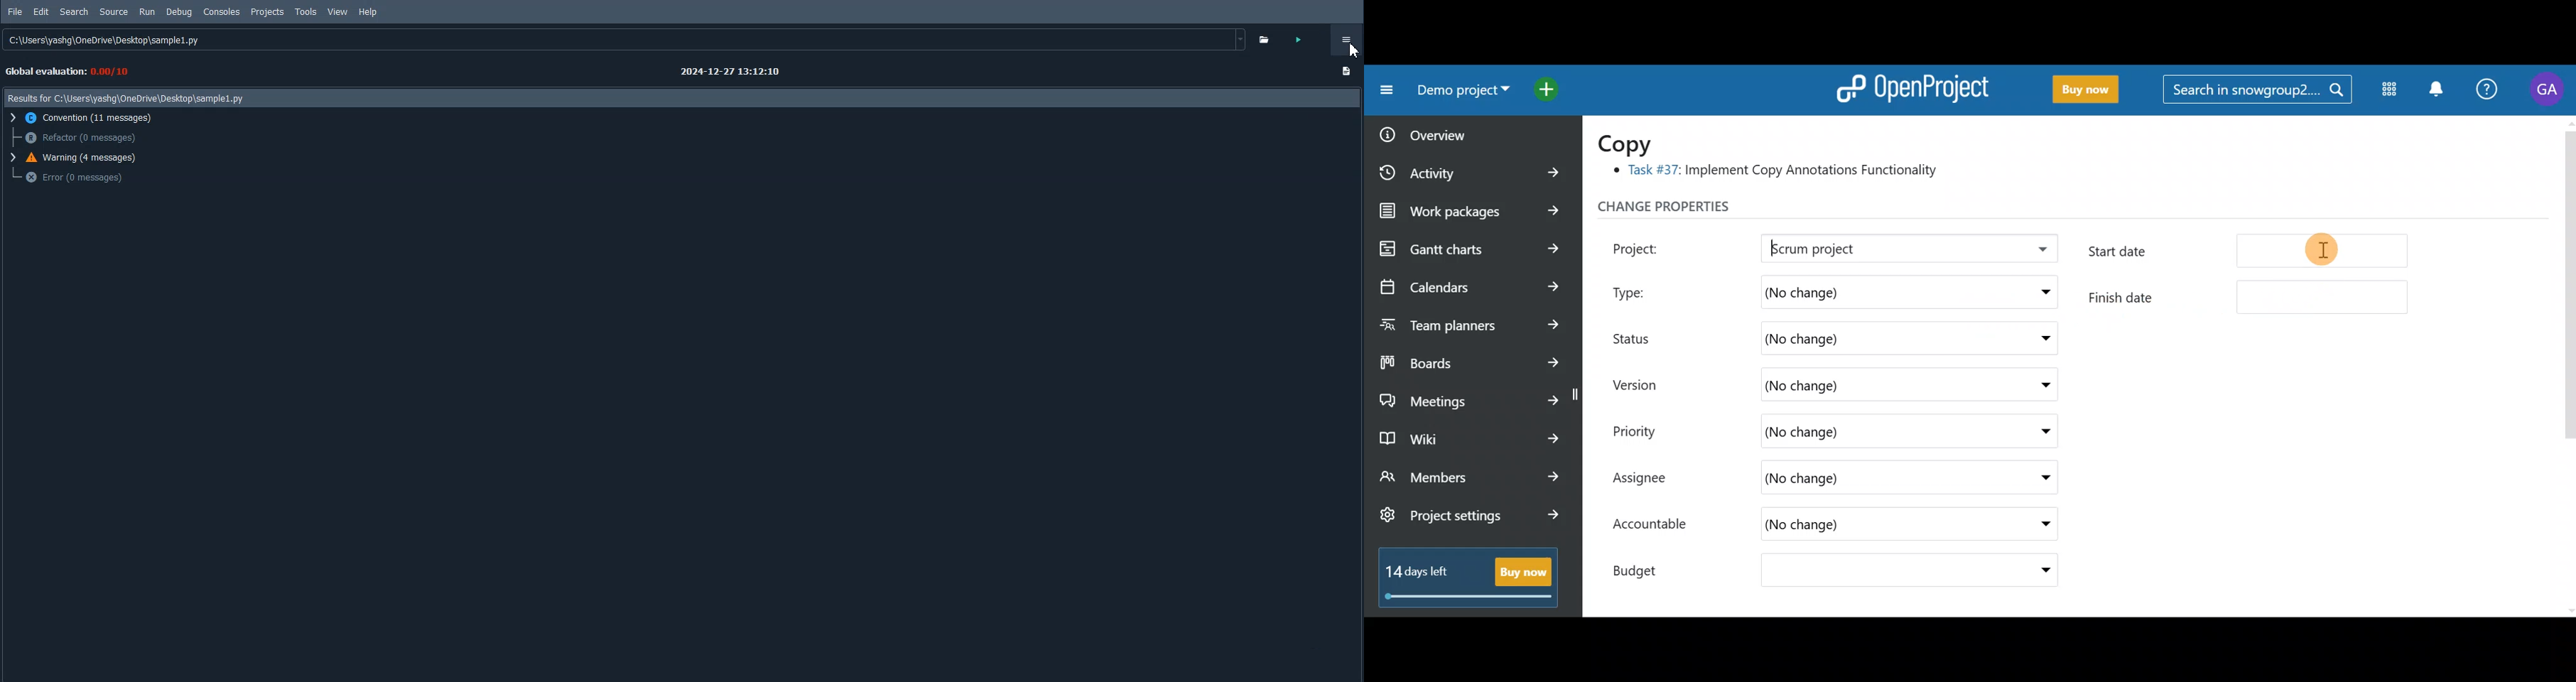  Describe the element at coordinates (1269, 39) in the screenshot. I see `Select python file` at that location.